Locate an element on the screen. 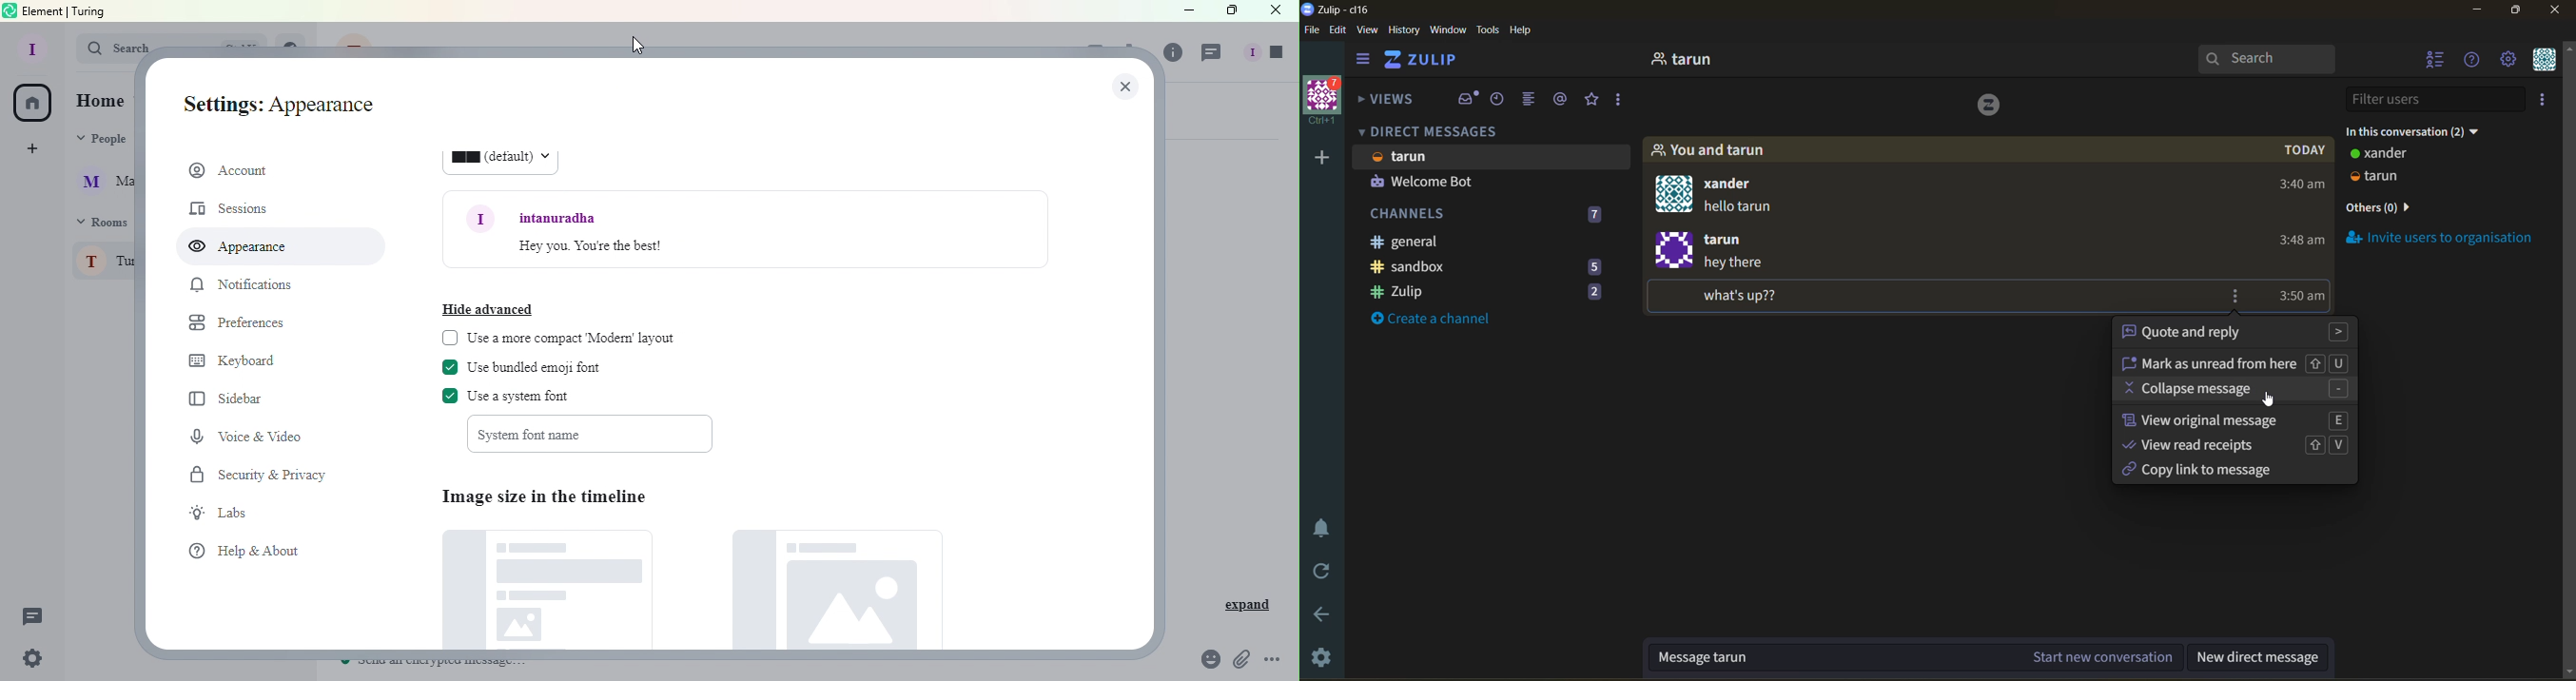  history is located at coordinates (1404, 31).